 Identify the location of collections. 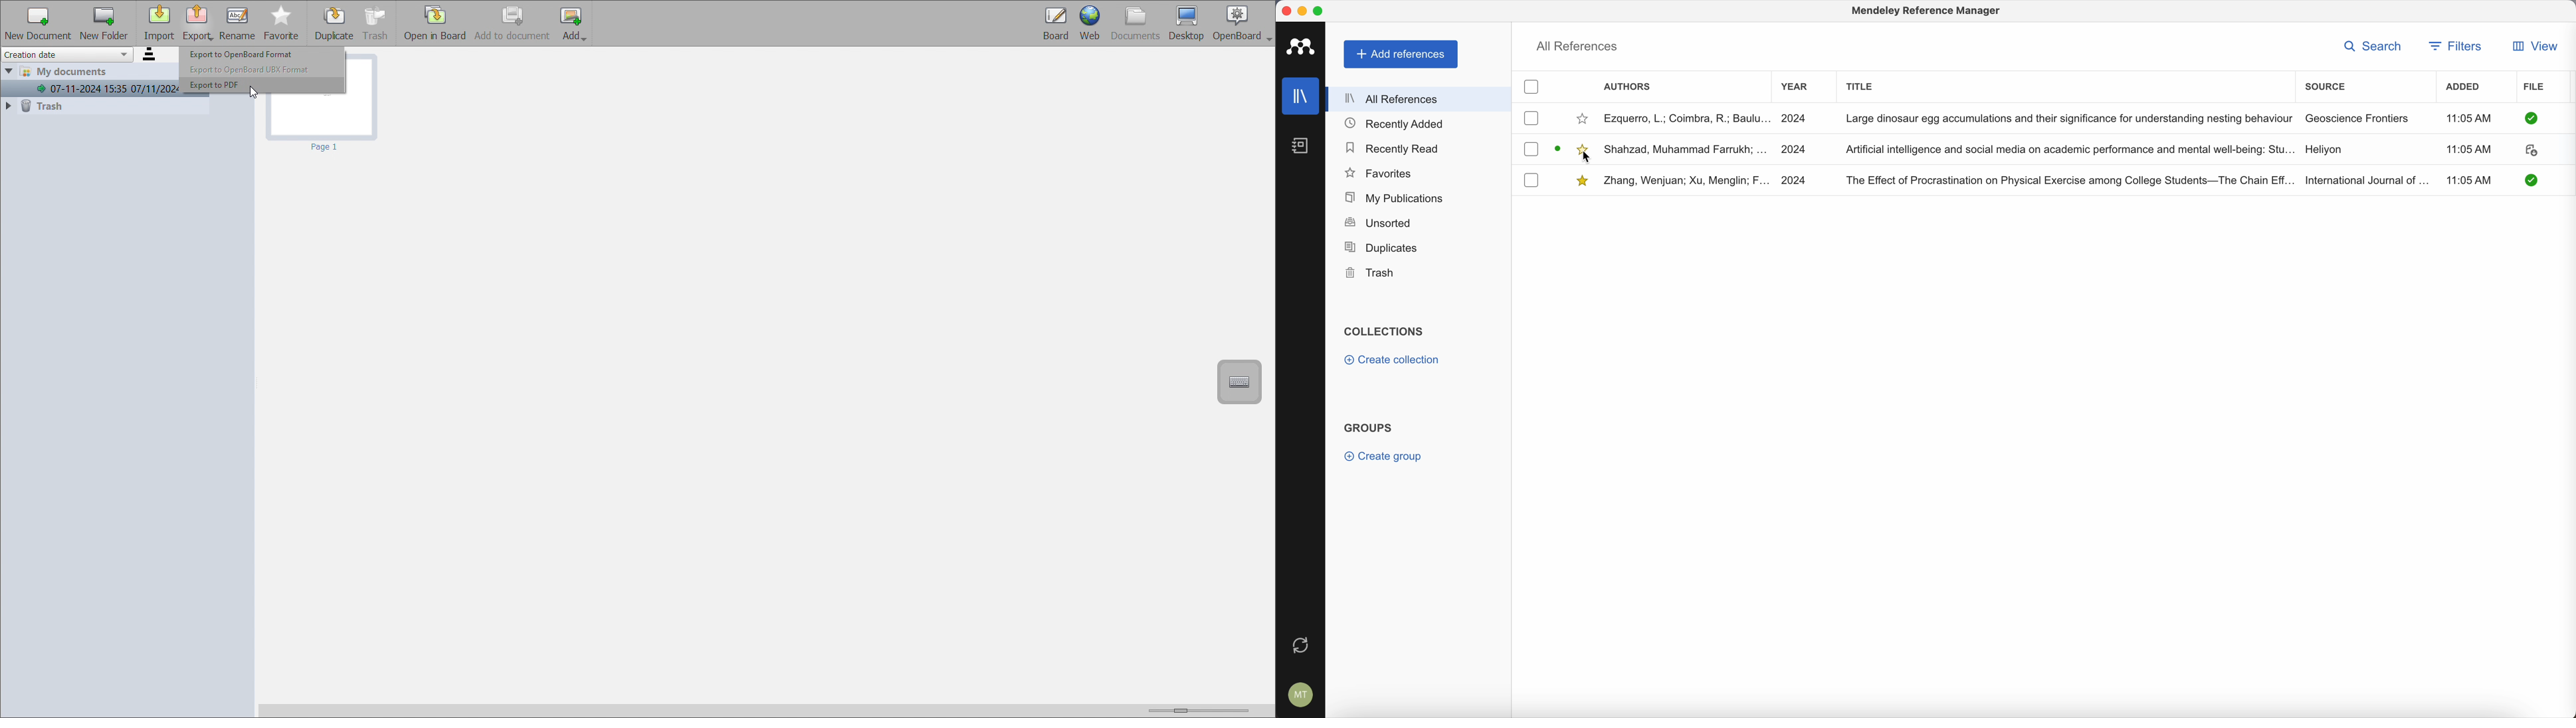
(1384, 332).